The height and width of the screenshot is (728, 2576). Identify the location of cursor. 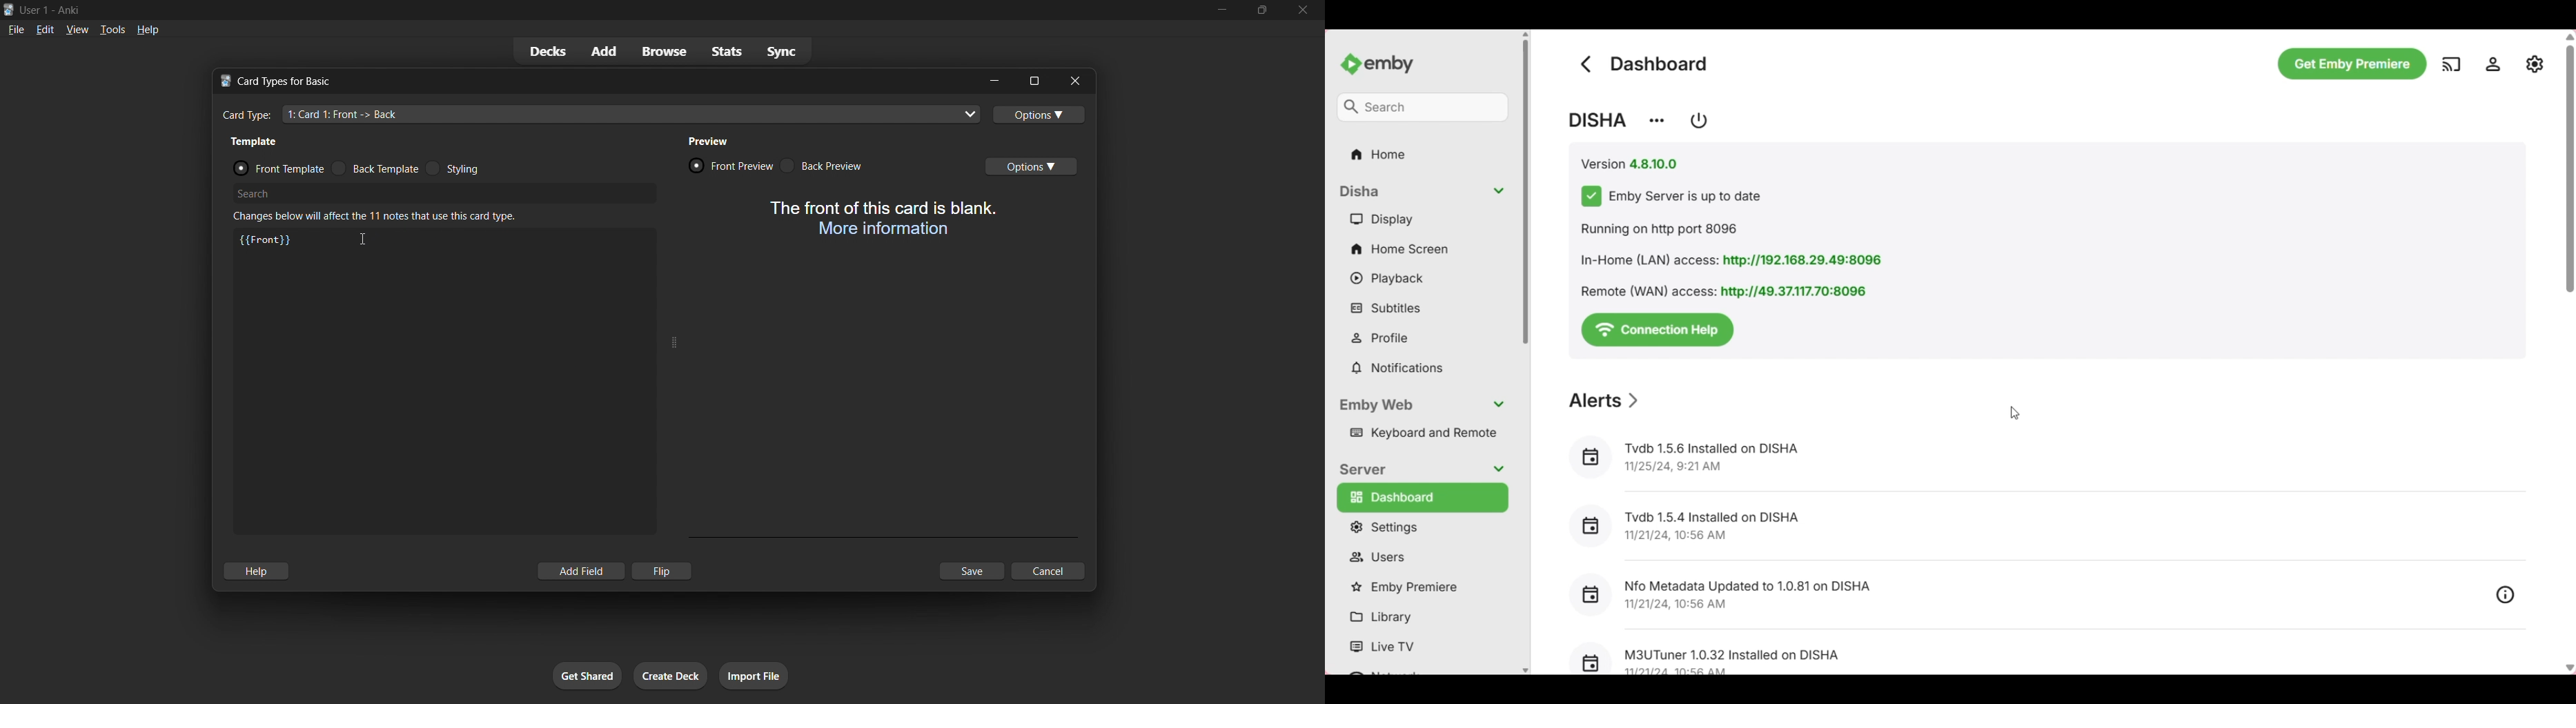
(366, 242).